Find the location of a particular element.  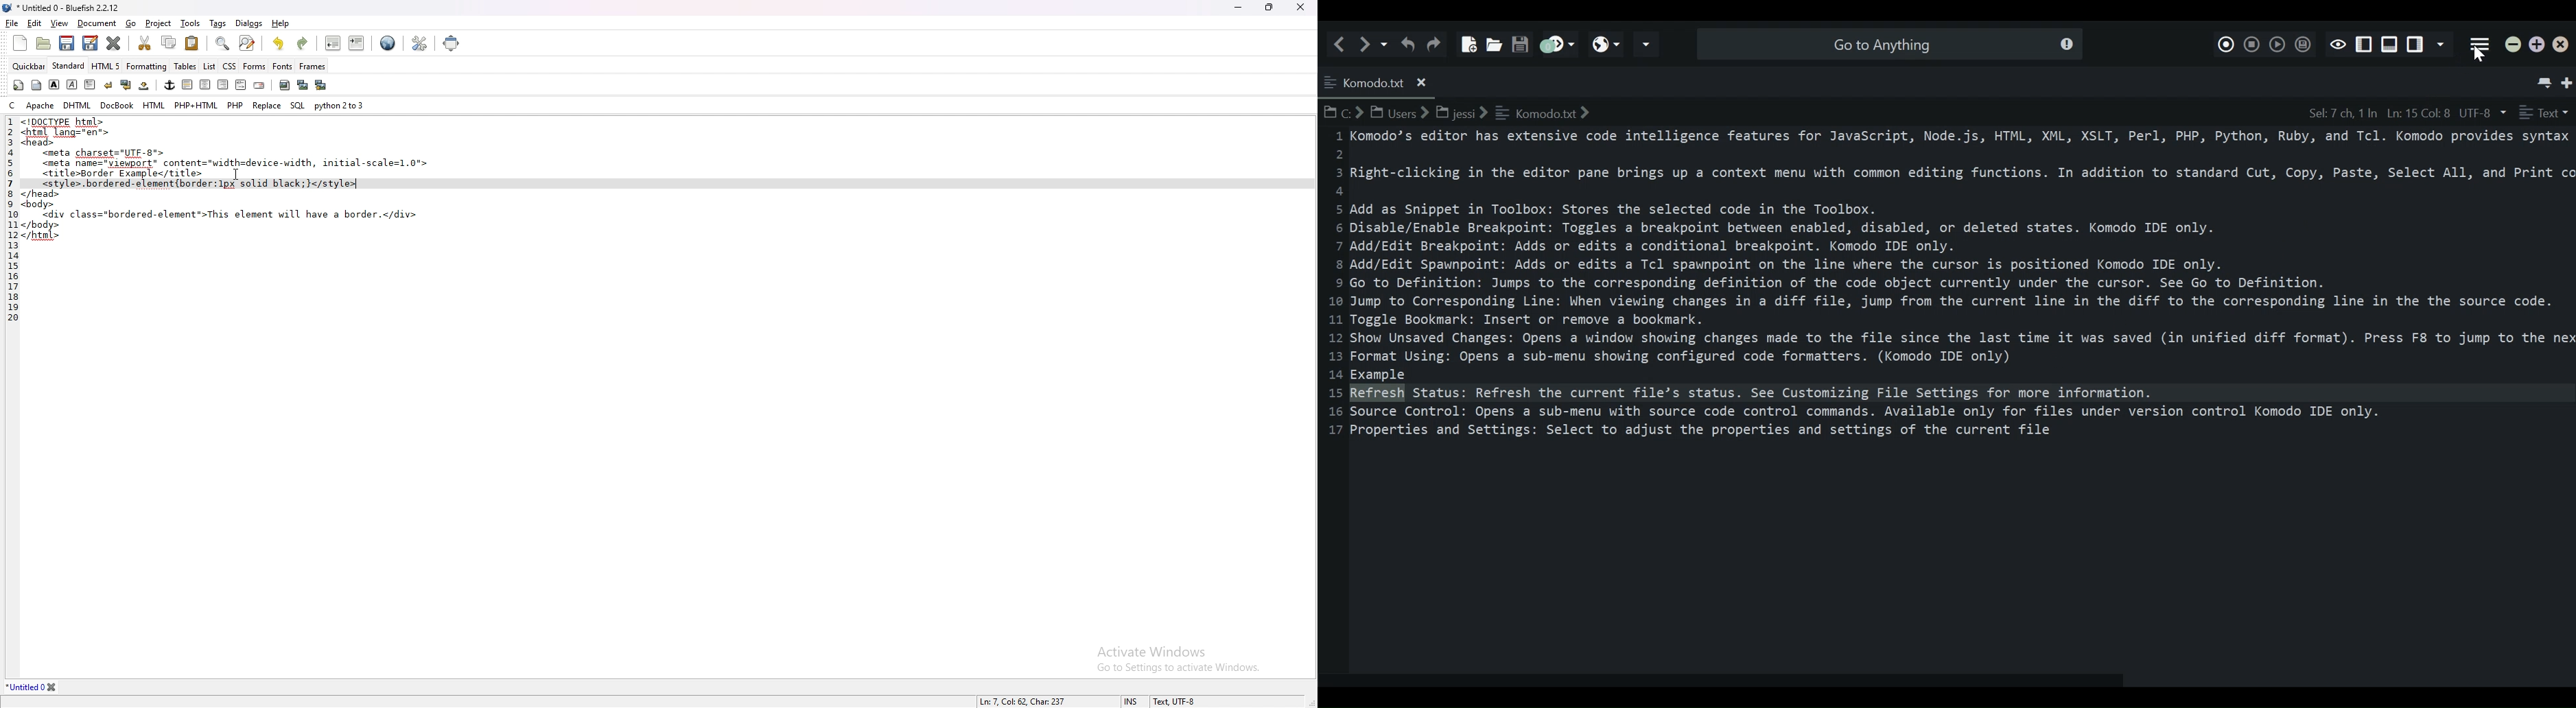

Text, UTF-8 is located at coordinates (1173, 701).